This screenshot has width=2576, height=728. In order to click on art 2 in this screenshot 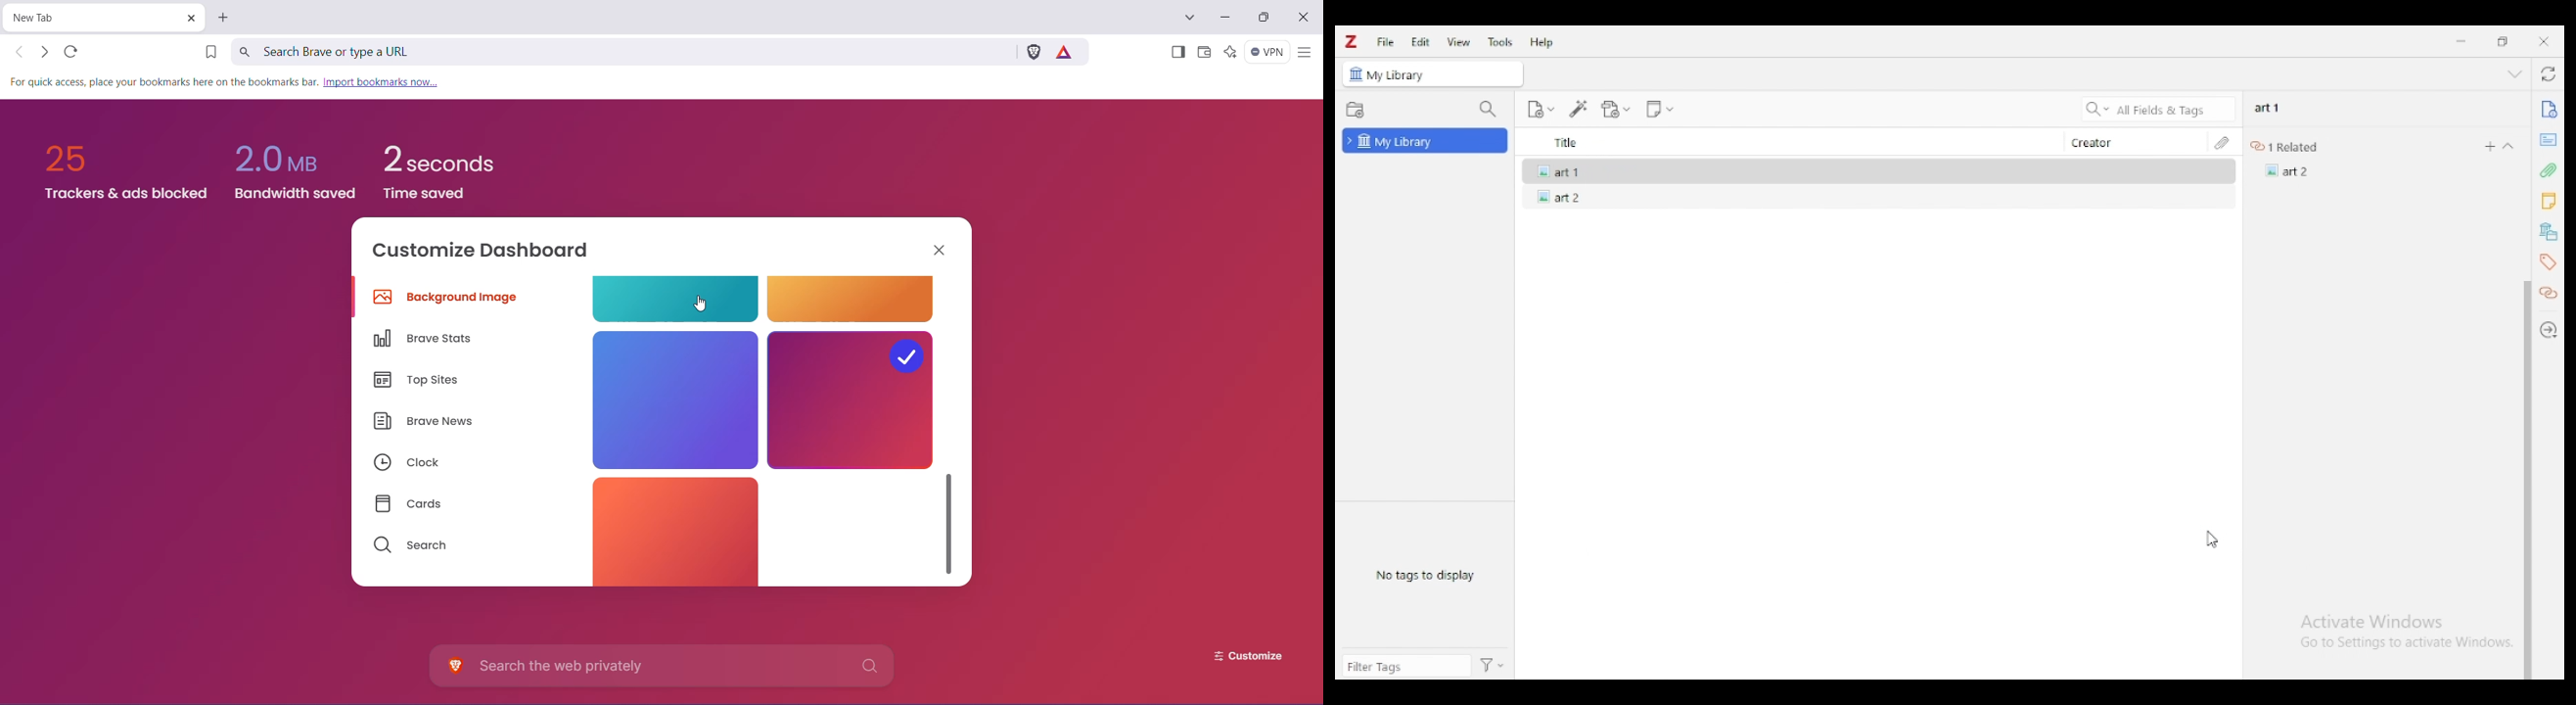, I will do `click(1555, 197)`.